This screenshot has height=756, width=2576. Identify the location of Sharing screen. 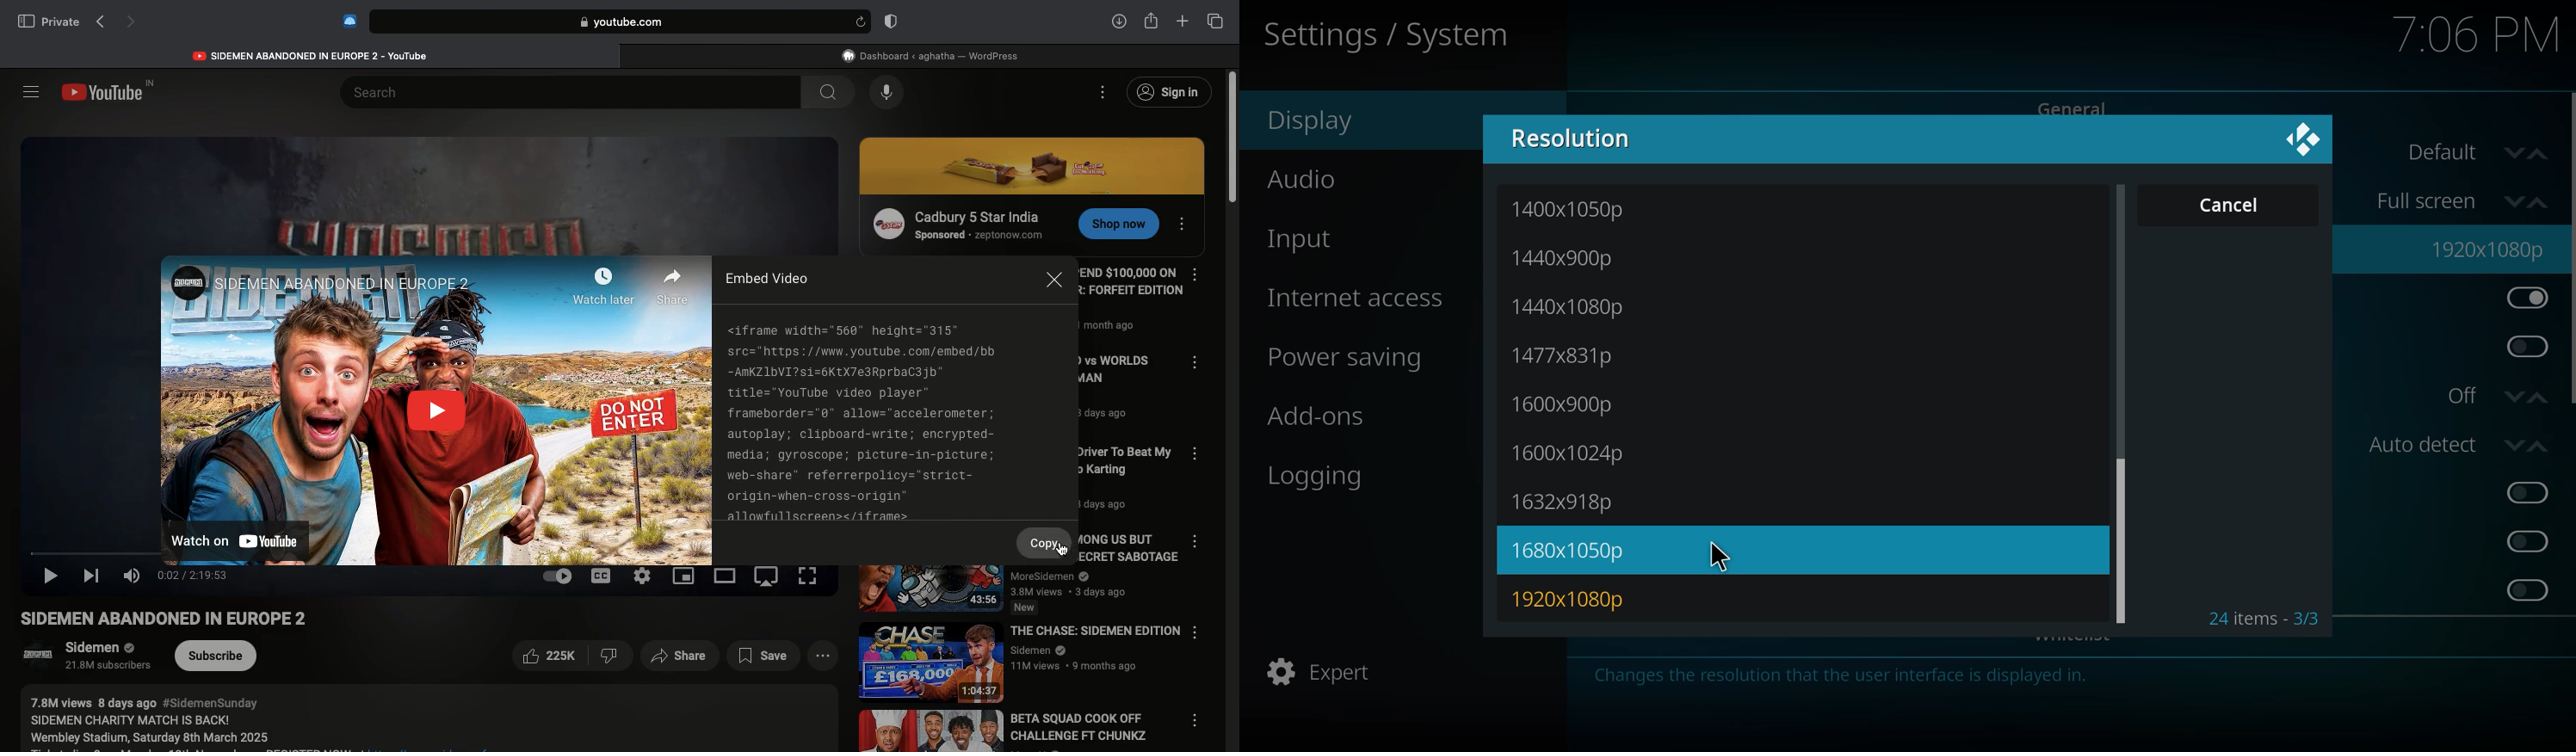
(686, 576).